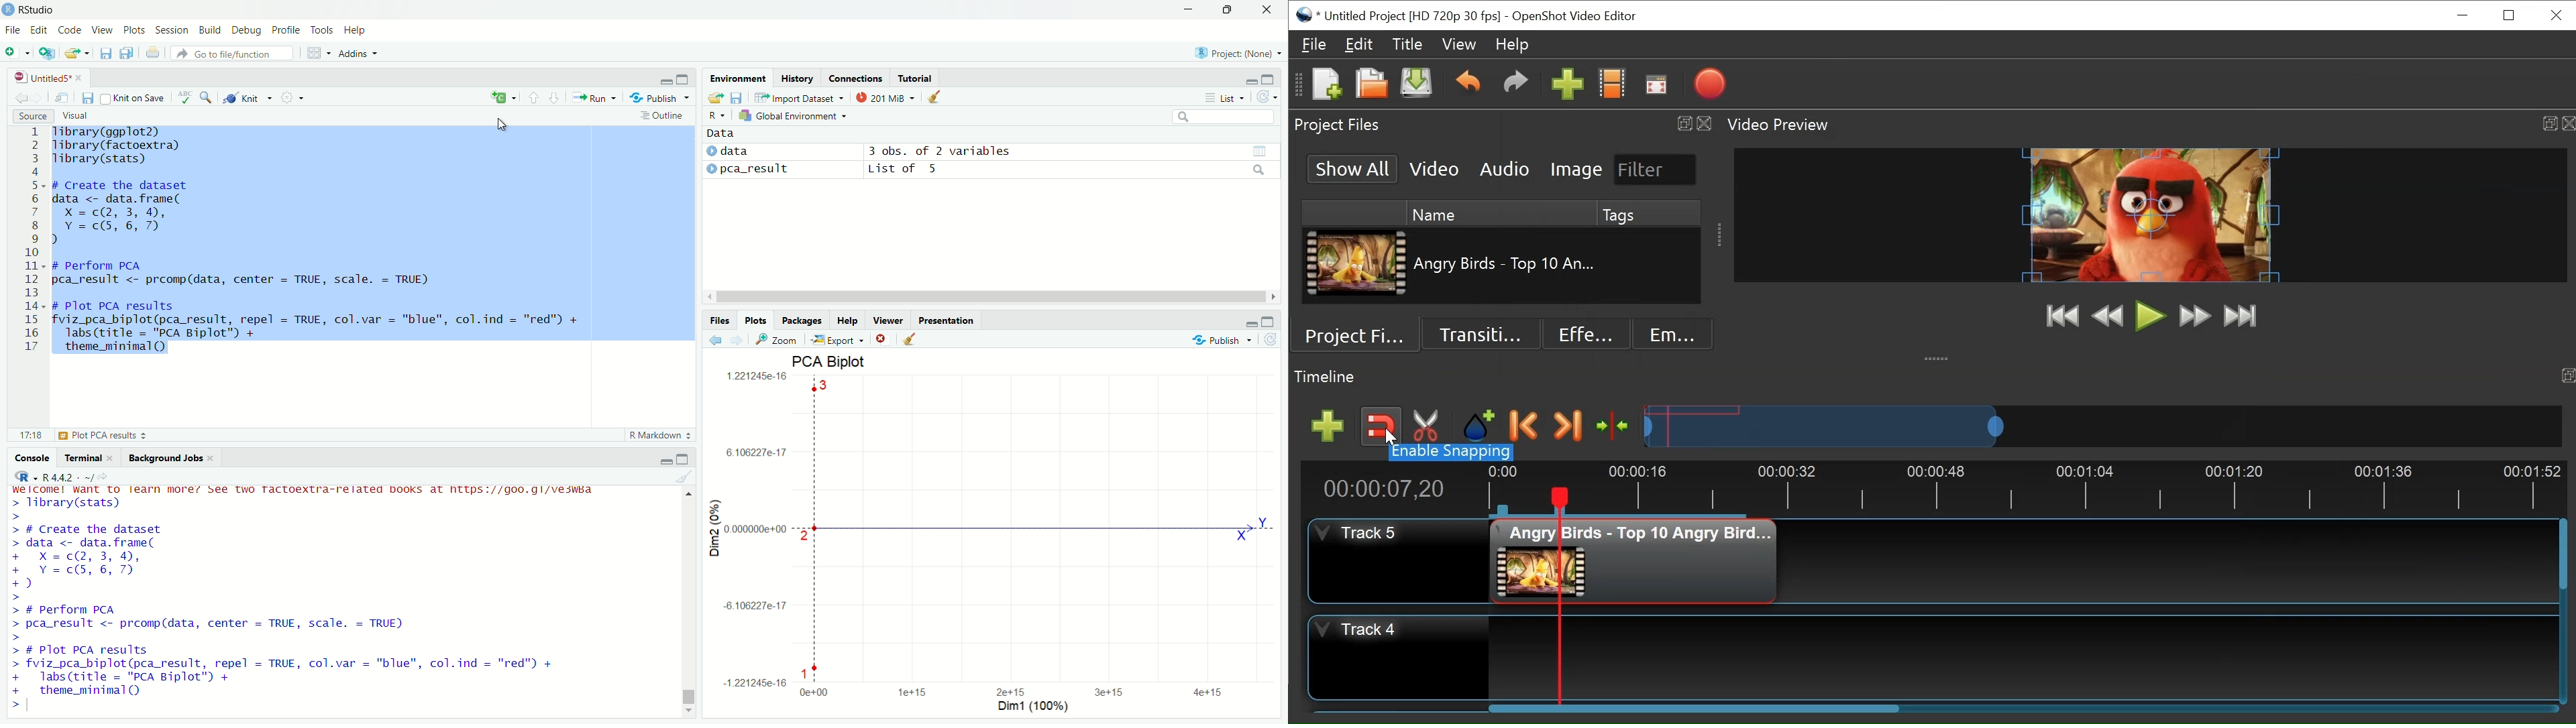 The width and height of the screenshot is (2576, 728). What do you see at coordinates (38, 99) in the screenshot?
I see `go forward to the next source` at bounding box center [38, 99].